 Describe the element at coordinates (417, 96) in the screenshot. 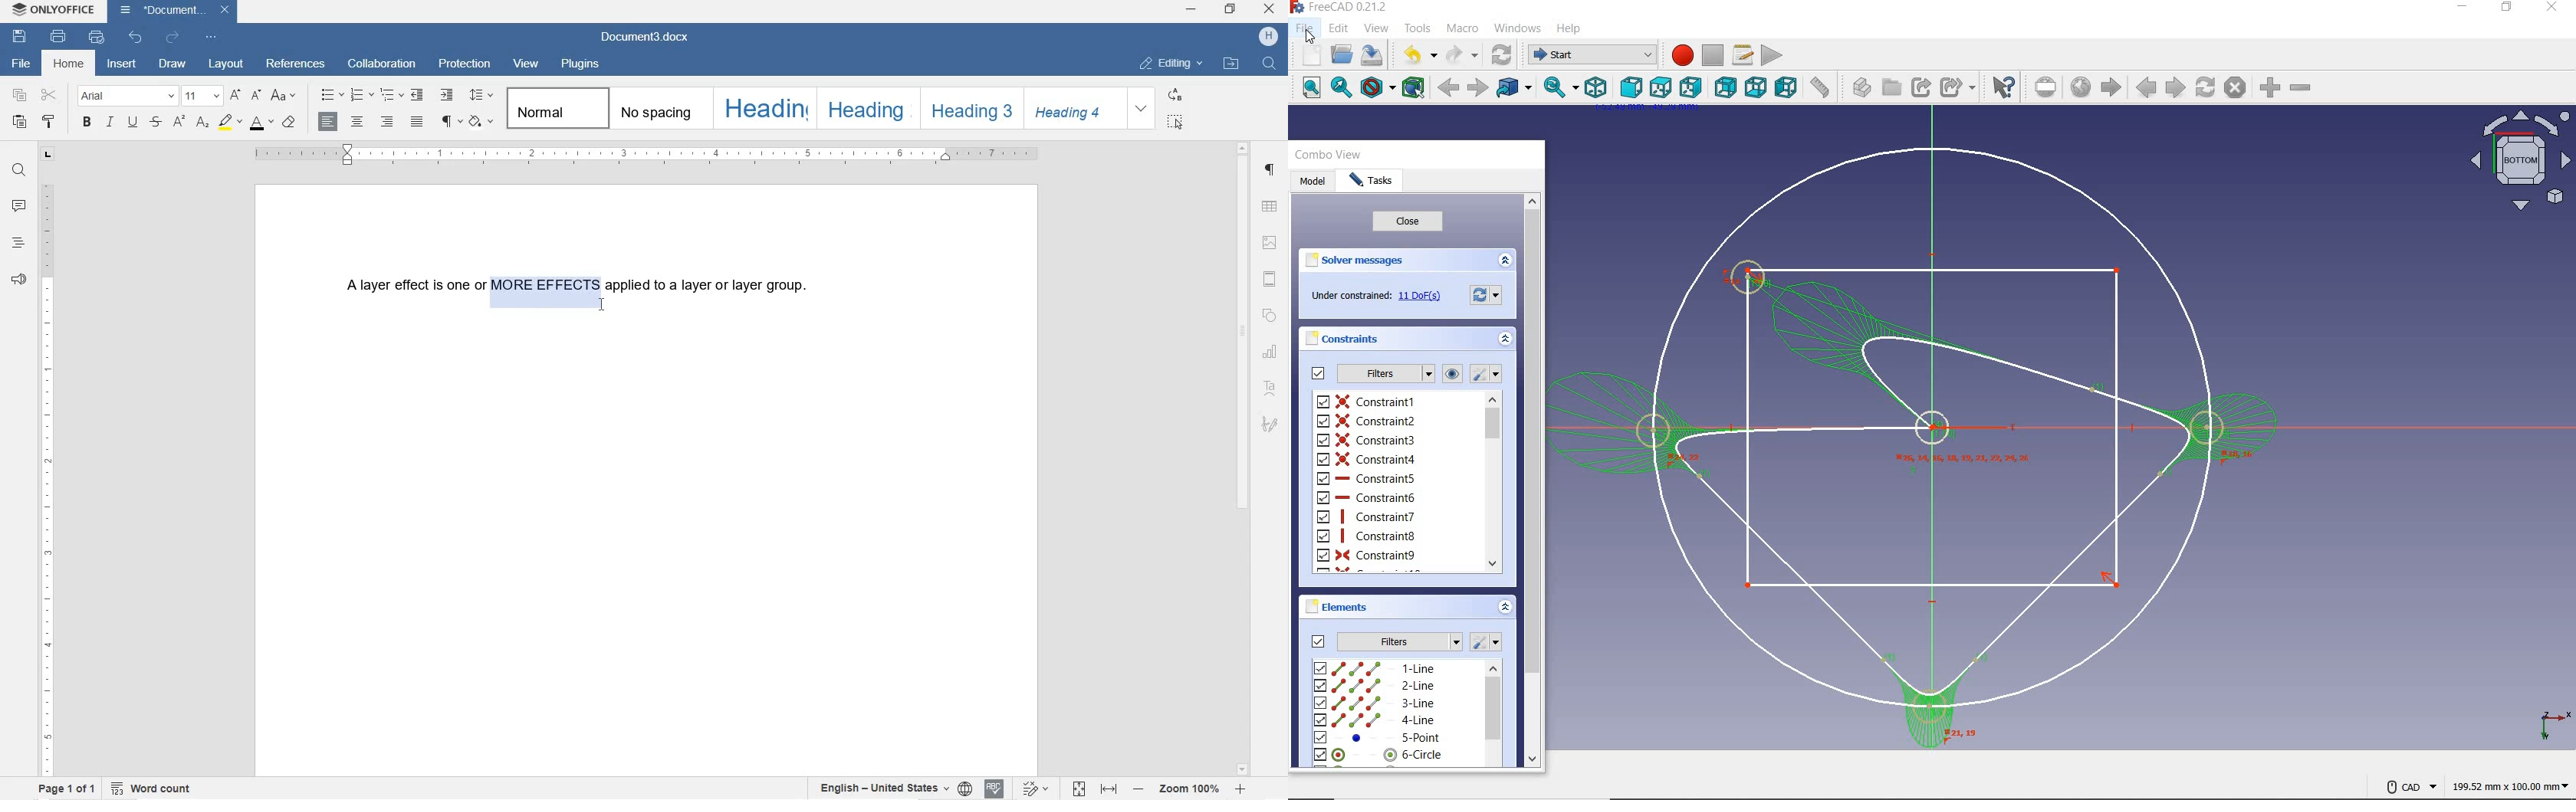

I see `DECREASE INDENT` at that location.